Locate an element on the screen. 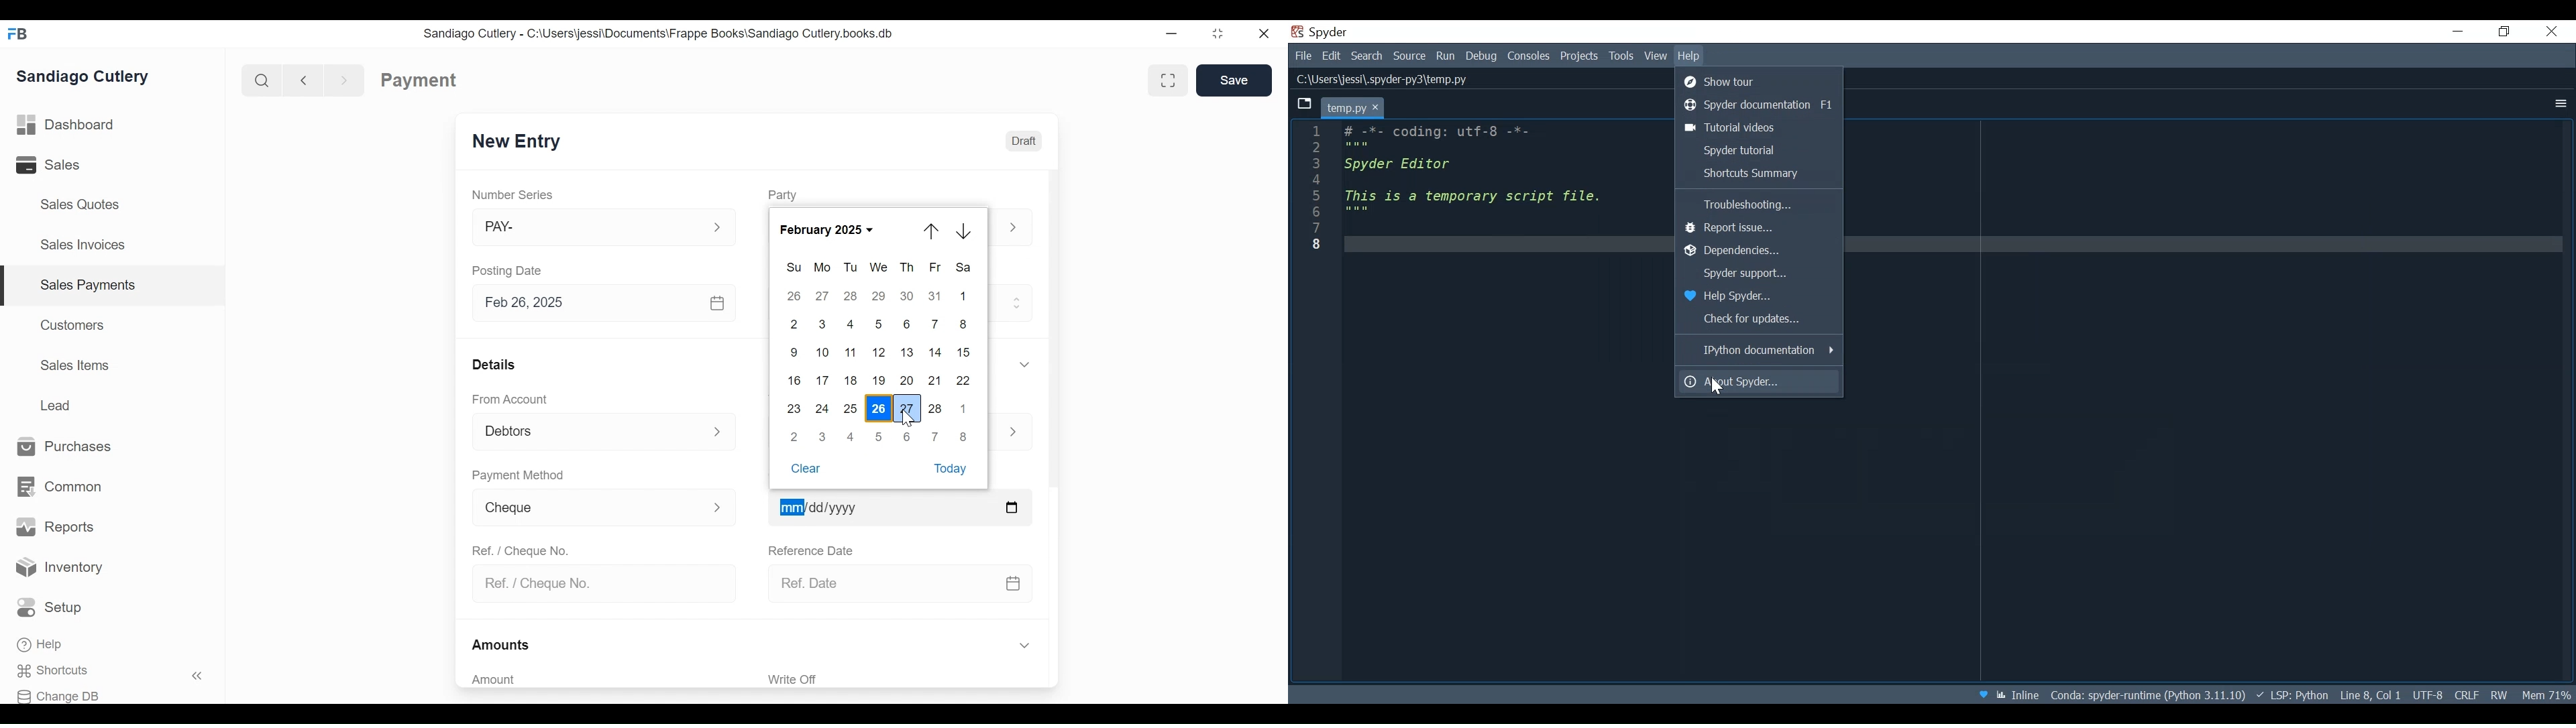 The height and width of the screenshot is (728, 2576). Expand is located at coordinates (1024, 646).